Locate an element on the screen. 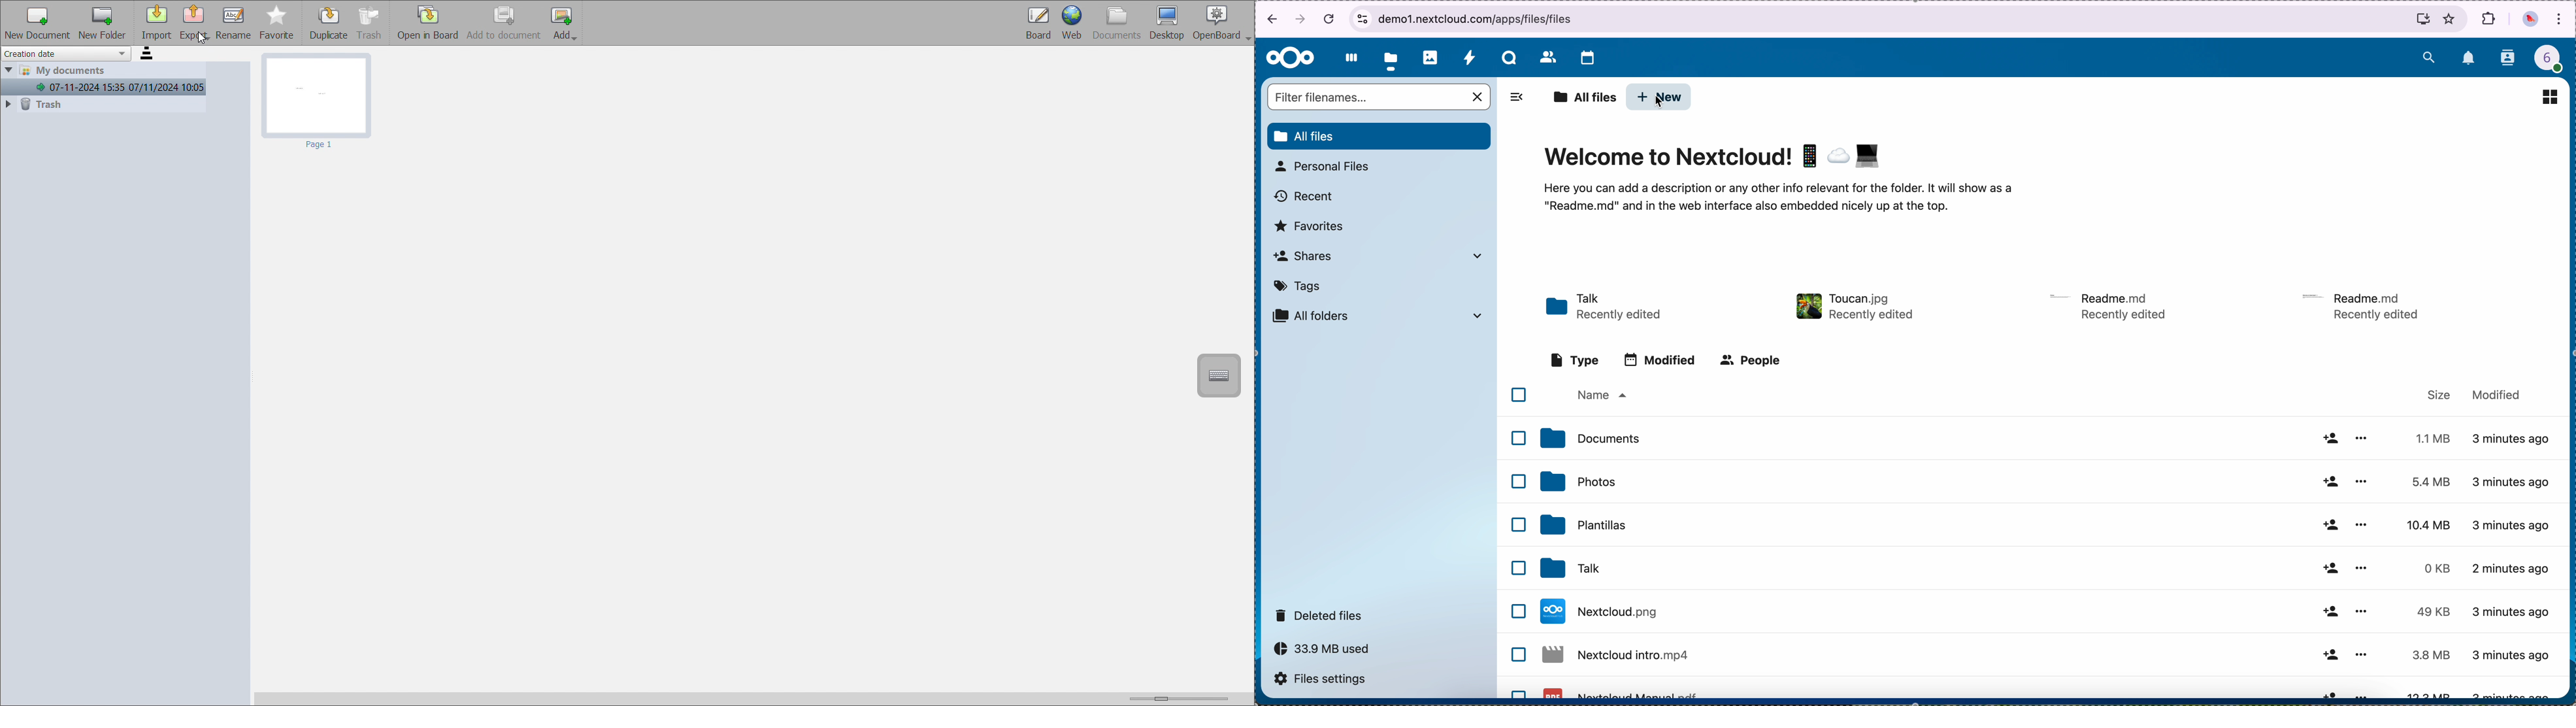  recent is located at coordinates (1305, 197).